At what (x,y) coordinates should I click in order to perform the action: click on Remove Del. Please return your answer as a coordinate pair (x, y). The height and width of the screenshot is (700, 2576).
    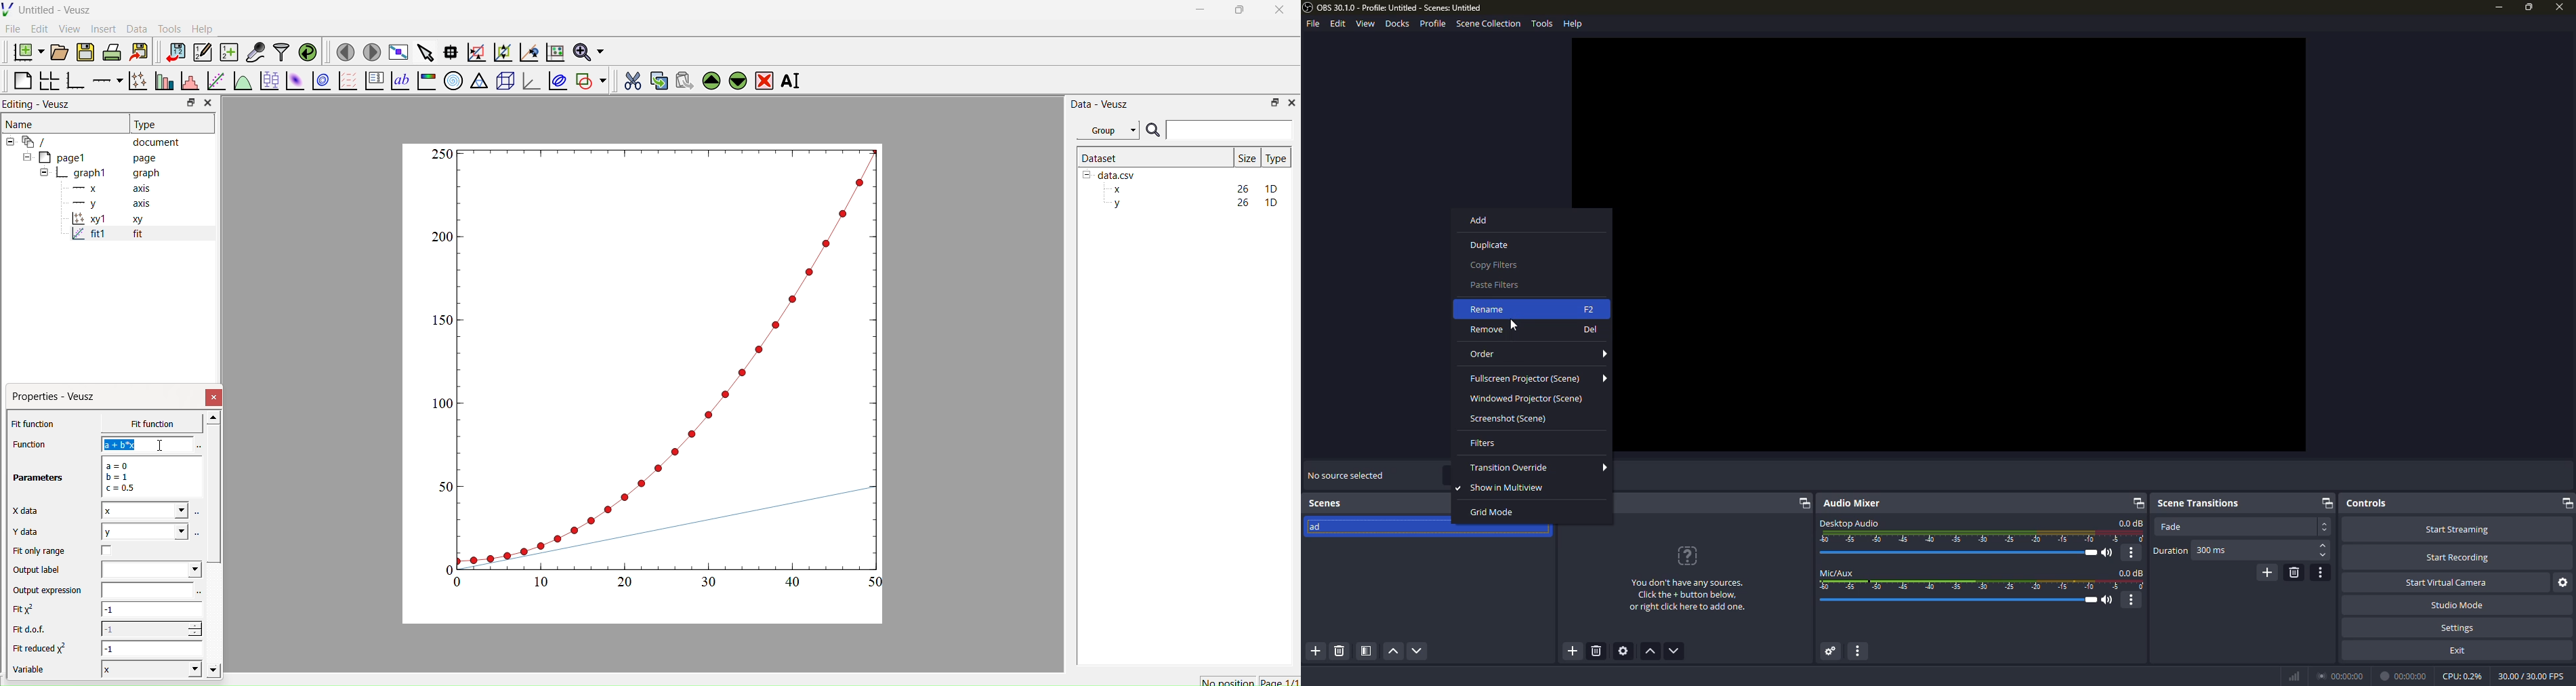
    Looking at the image, I should click on (1533, 331).